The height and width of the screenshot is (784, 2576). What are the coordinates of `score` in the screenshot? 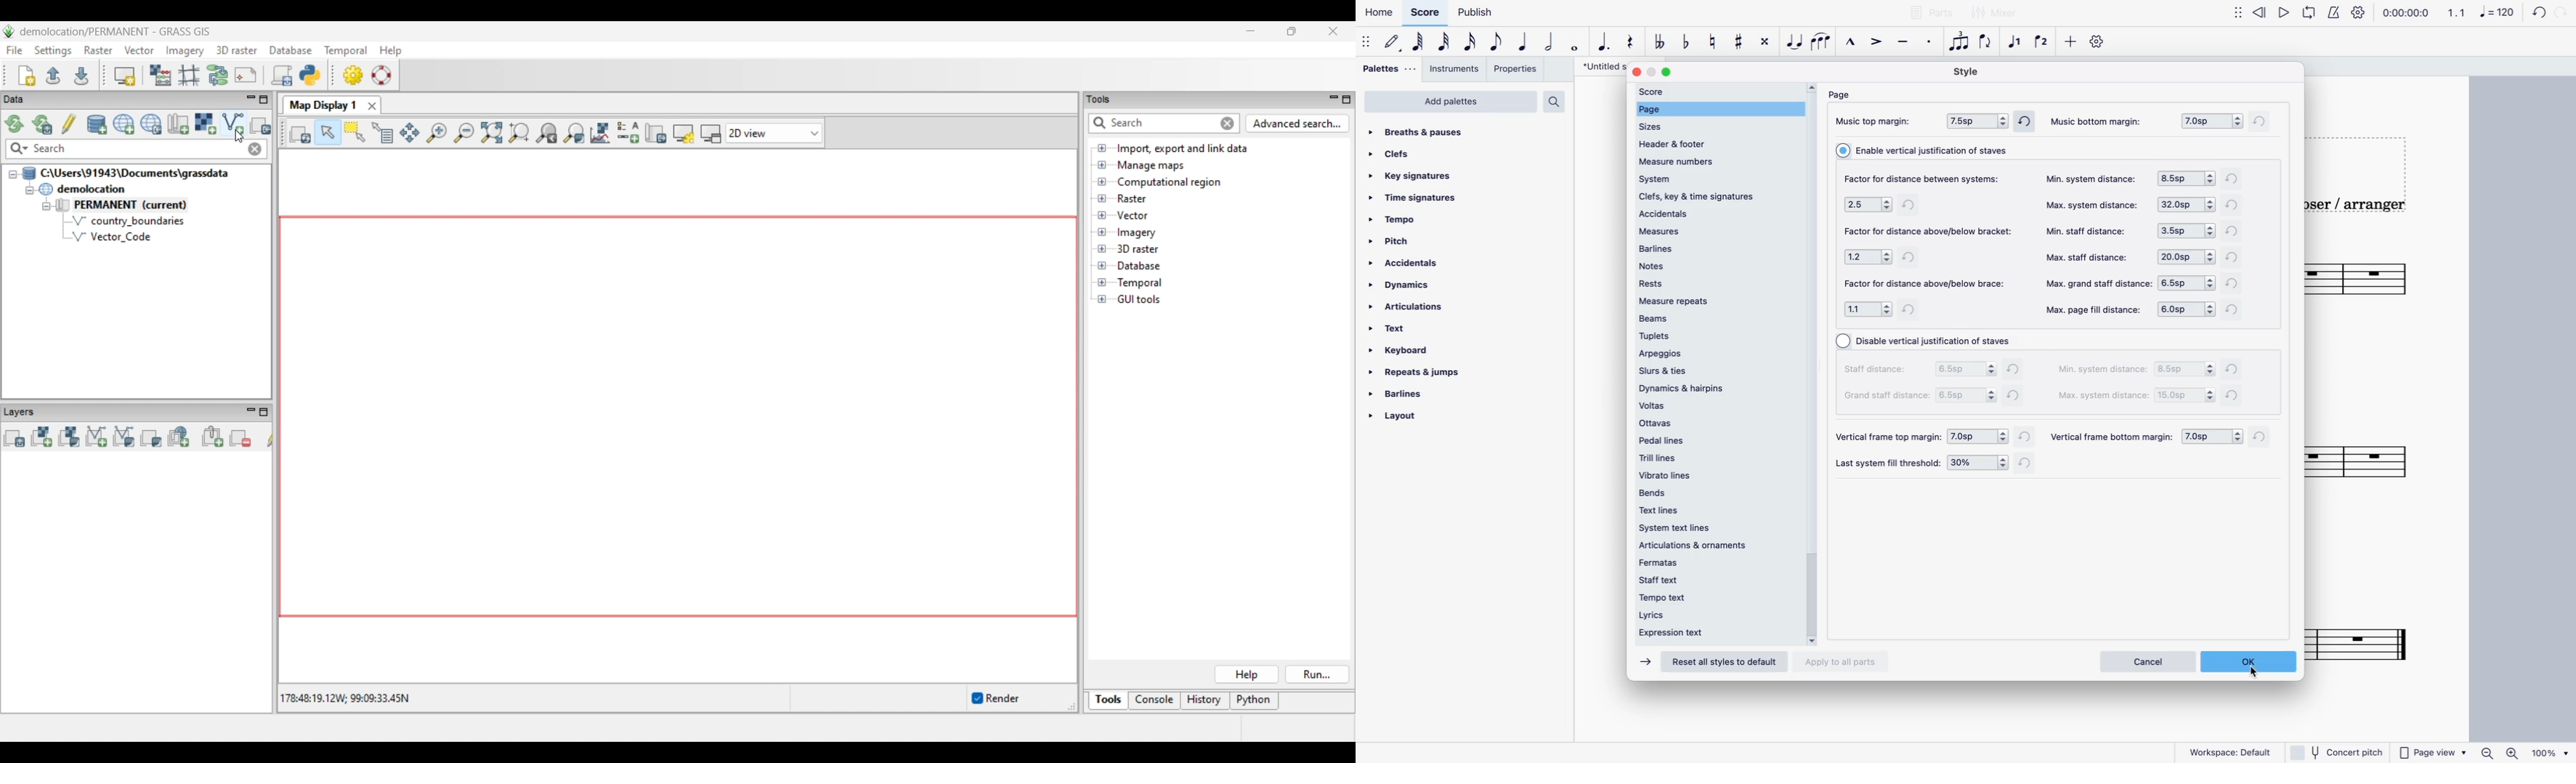 It's located at (2381, 282).